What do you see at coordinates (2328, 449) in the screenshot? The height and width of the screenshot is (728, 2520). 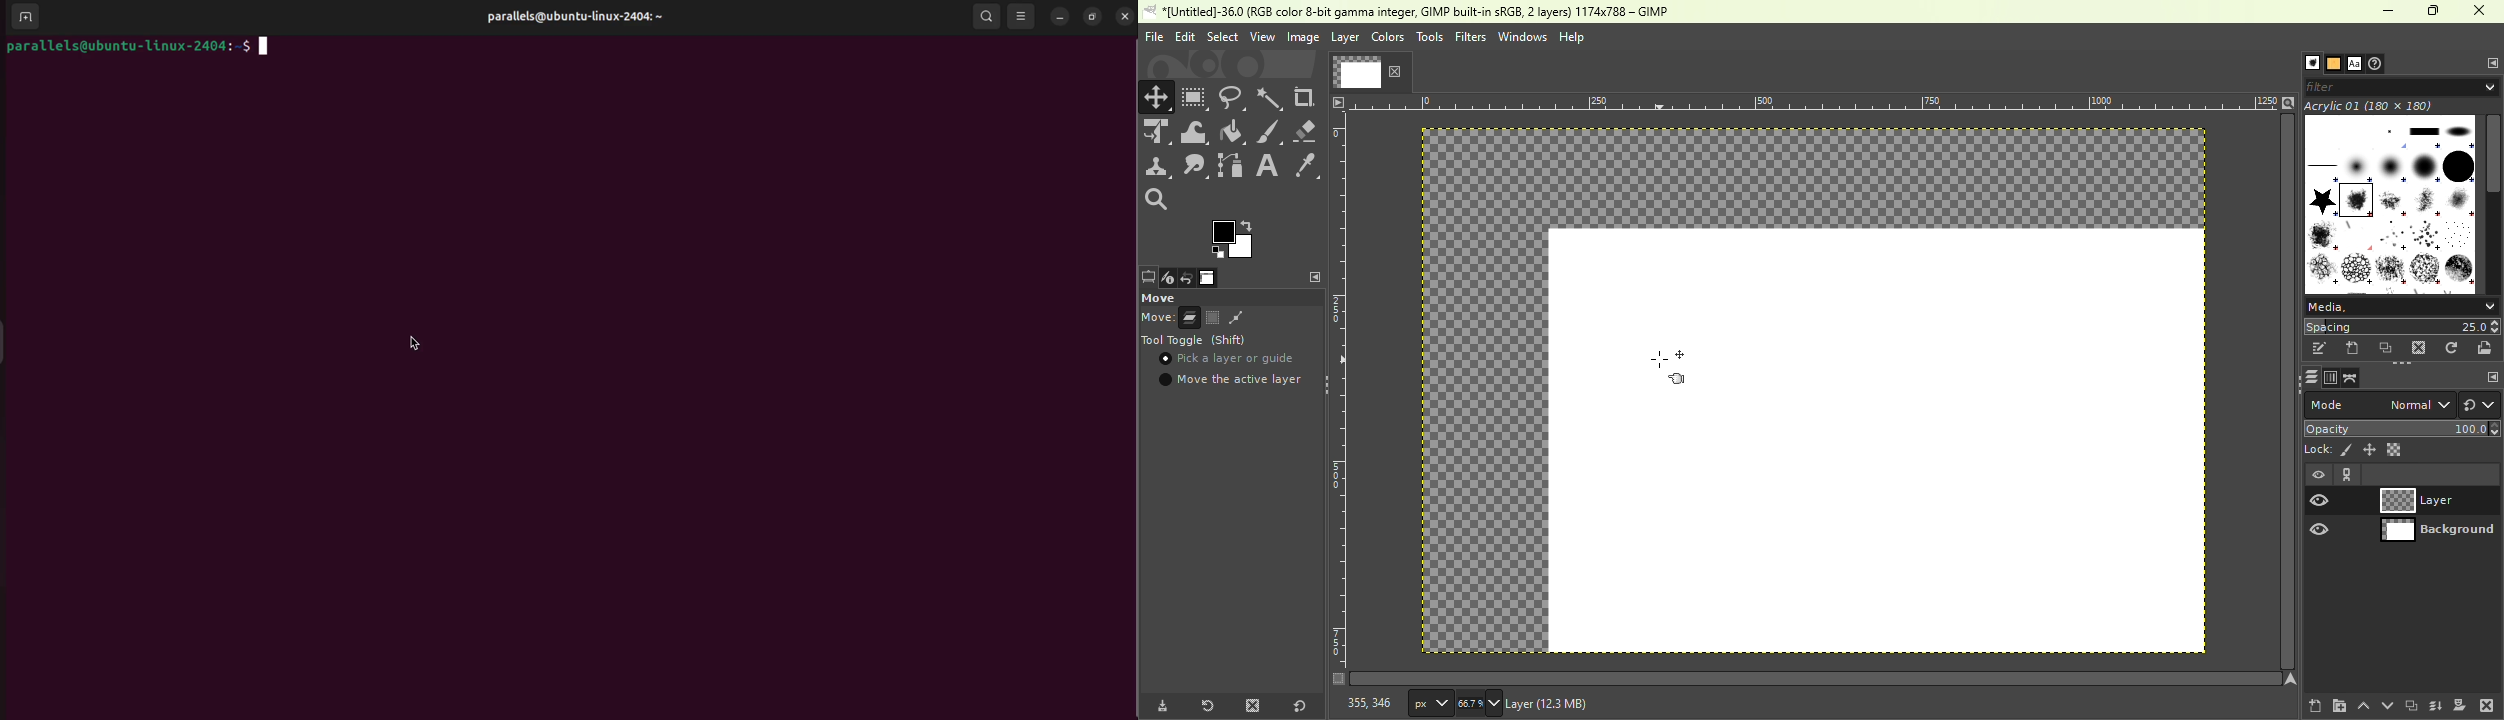 I see `Lock pixels` at bounding box center [2328, 449].